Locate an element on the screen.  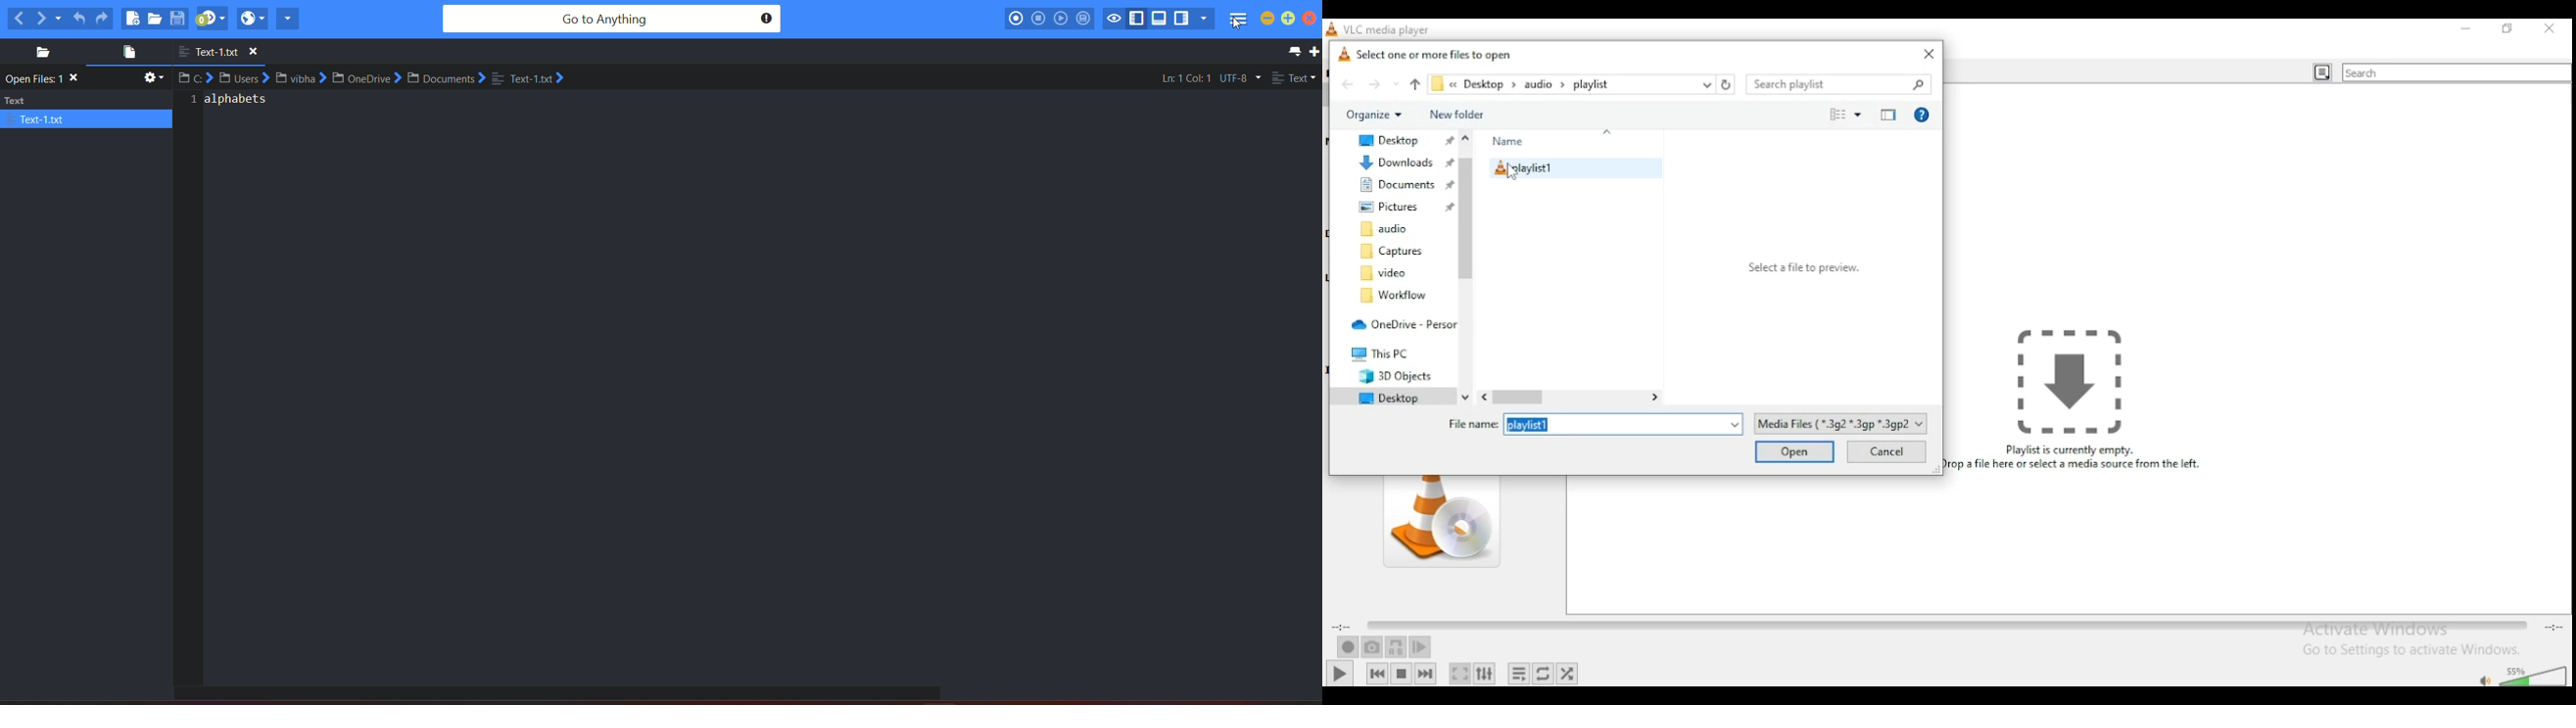
mute/unmute is located at coordinates (2484, 680).